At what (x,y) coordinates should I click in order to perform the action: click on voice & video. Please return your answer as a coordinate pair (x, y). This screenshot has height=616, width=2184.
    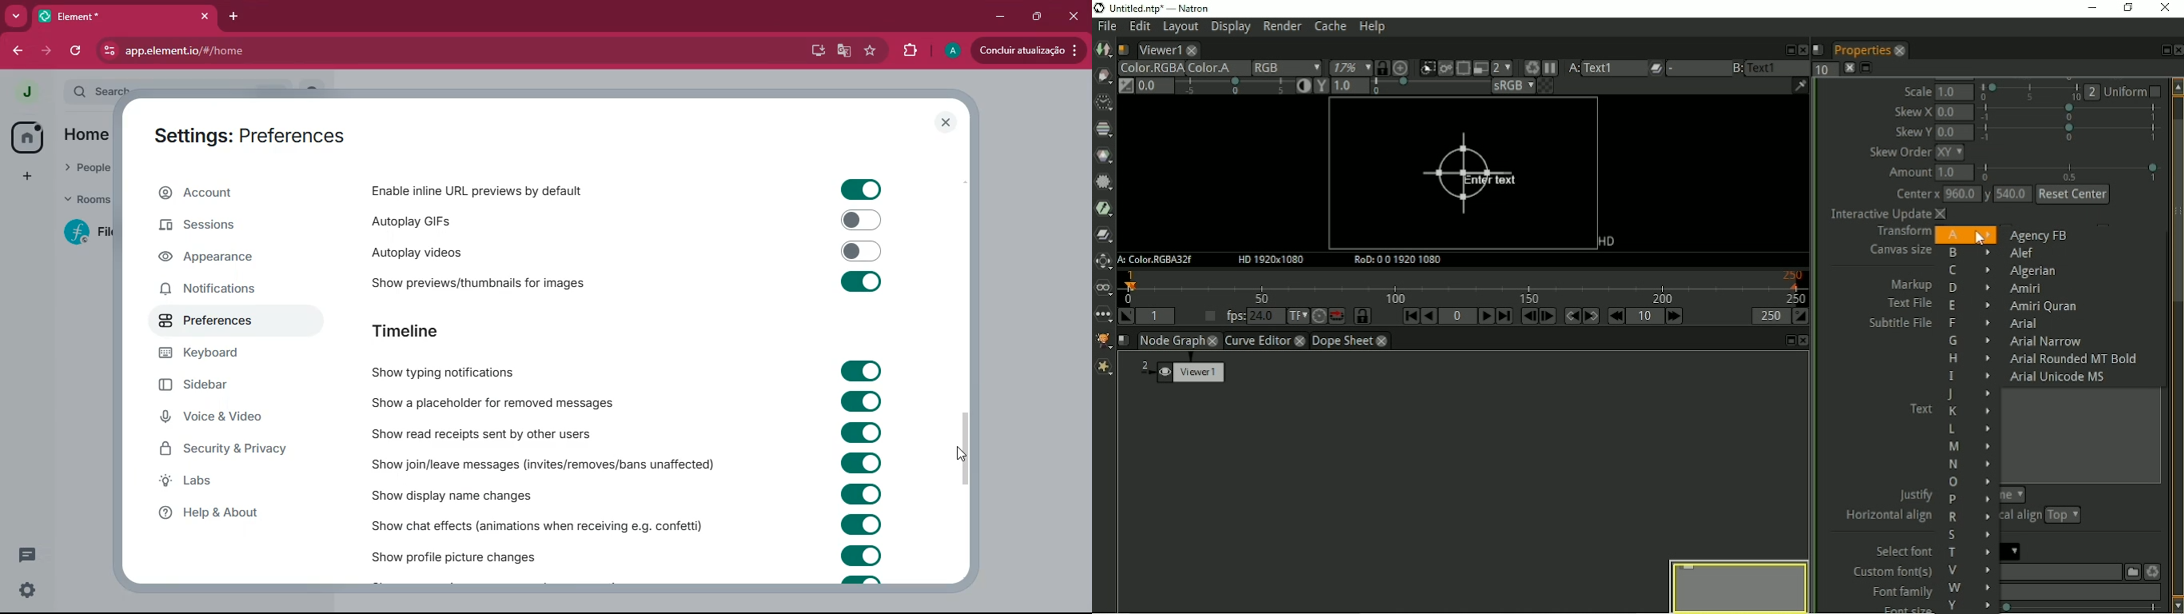
    Looking at the image, I should click on (224, 419).